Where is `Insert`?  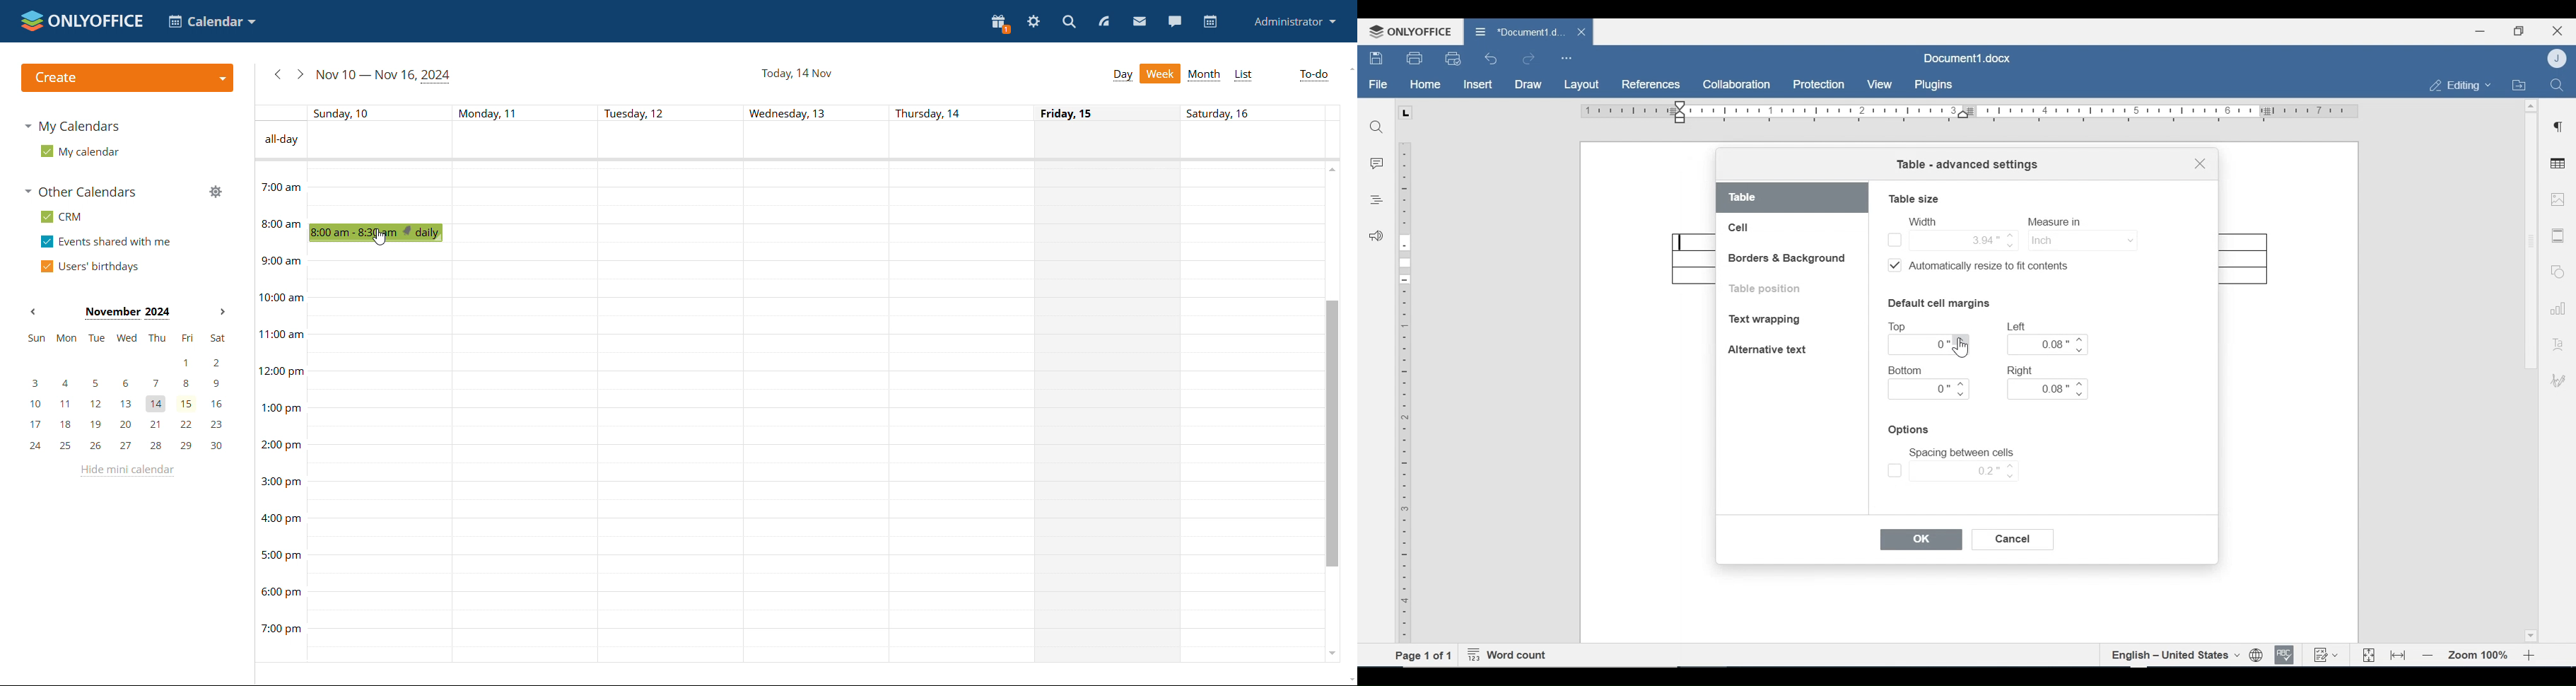
Insert is located at coordinates (1477, 84).